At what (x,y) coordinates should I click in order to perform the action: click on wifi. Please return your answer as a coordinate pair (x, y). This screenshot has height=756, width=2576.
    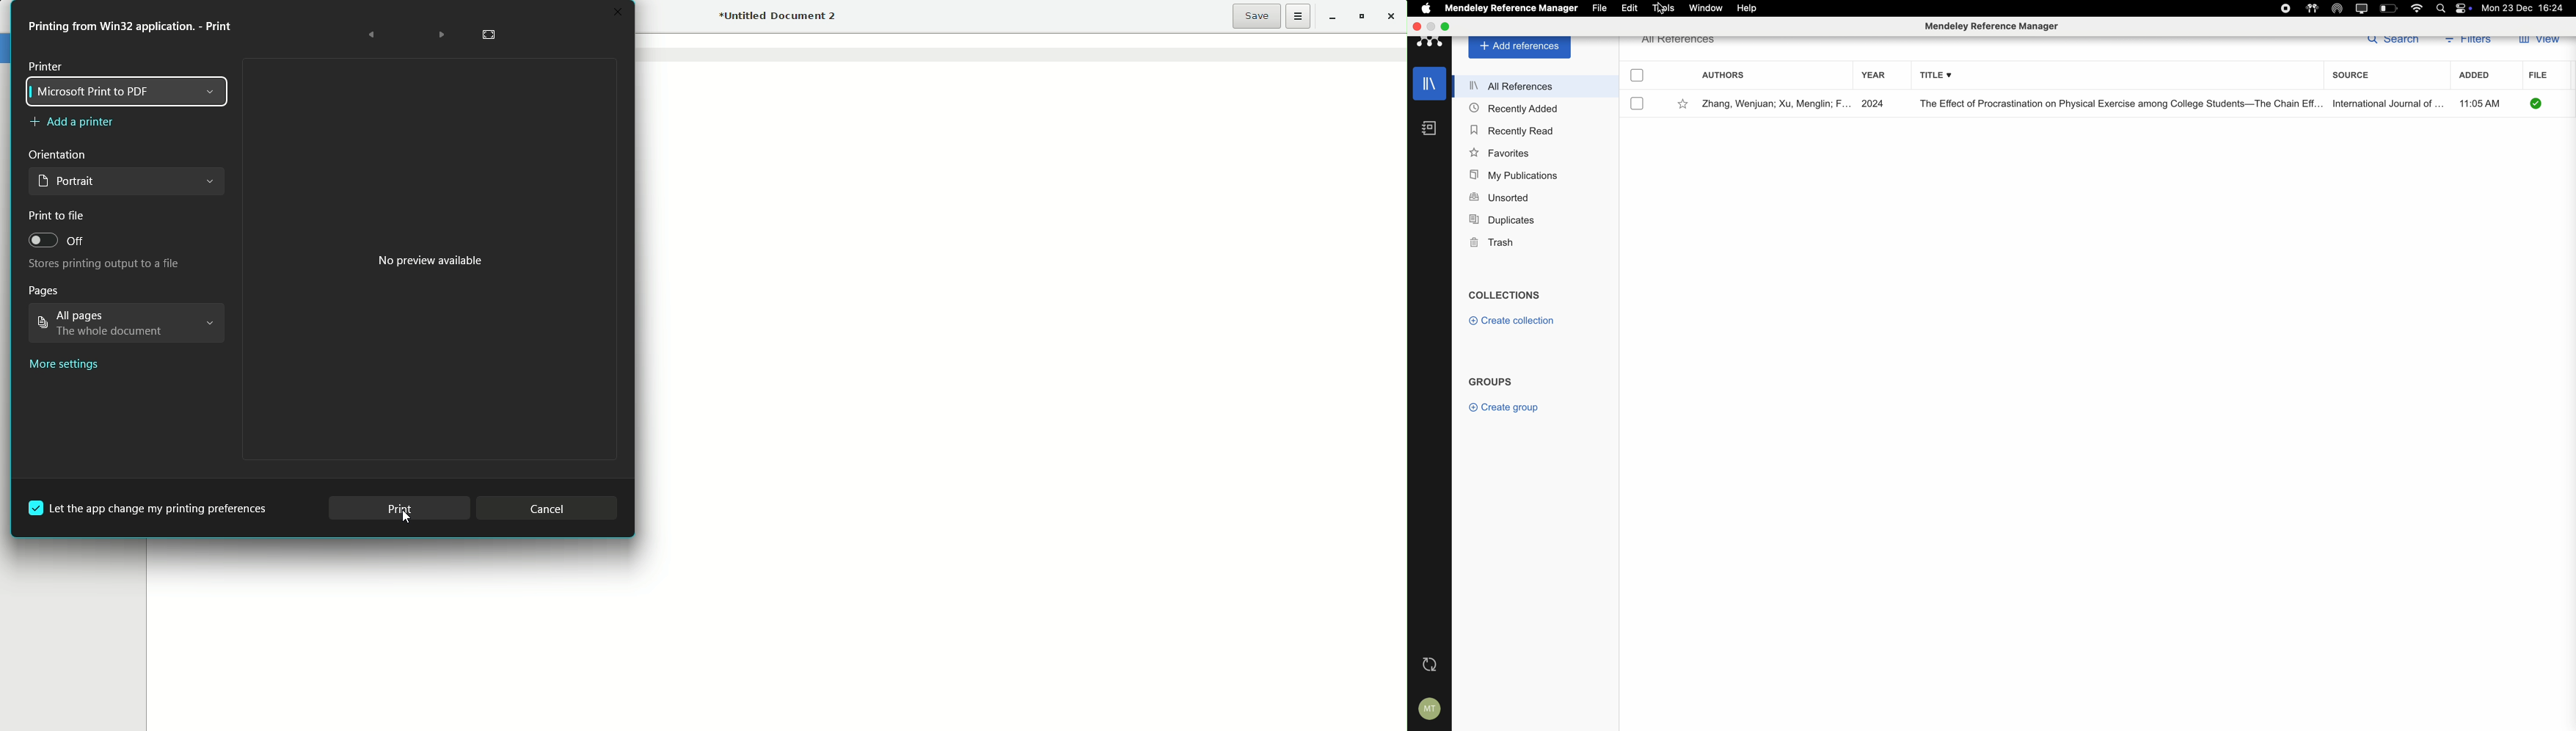
    Looking at the image, I should click on (2418, 9).